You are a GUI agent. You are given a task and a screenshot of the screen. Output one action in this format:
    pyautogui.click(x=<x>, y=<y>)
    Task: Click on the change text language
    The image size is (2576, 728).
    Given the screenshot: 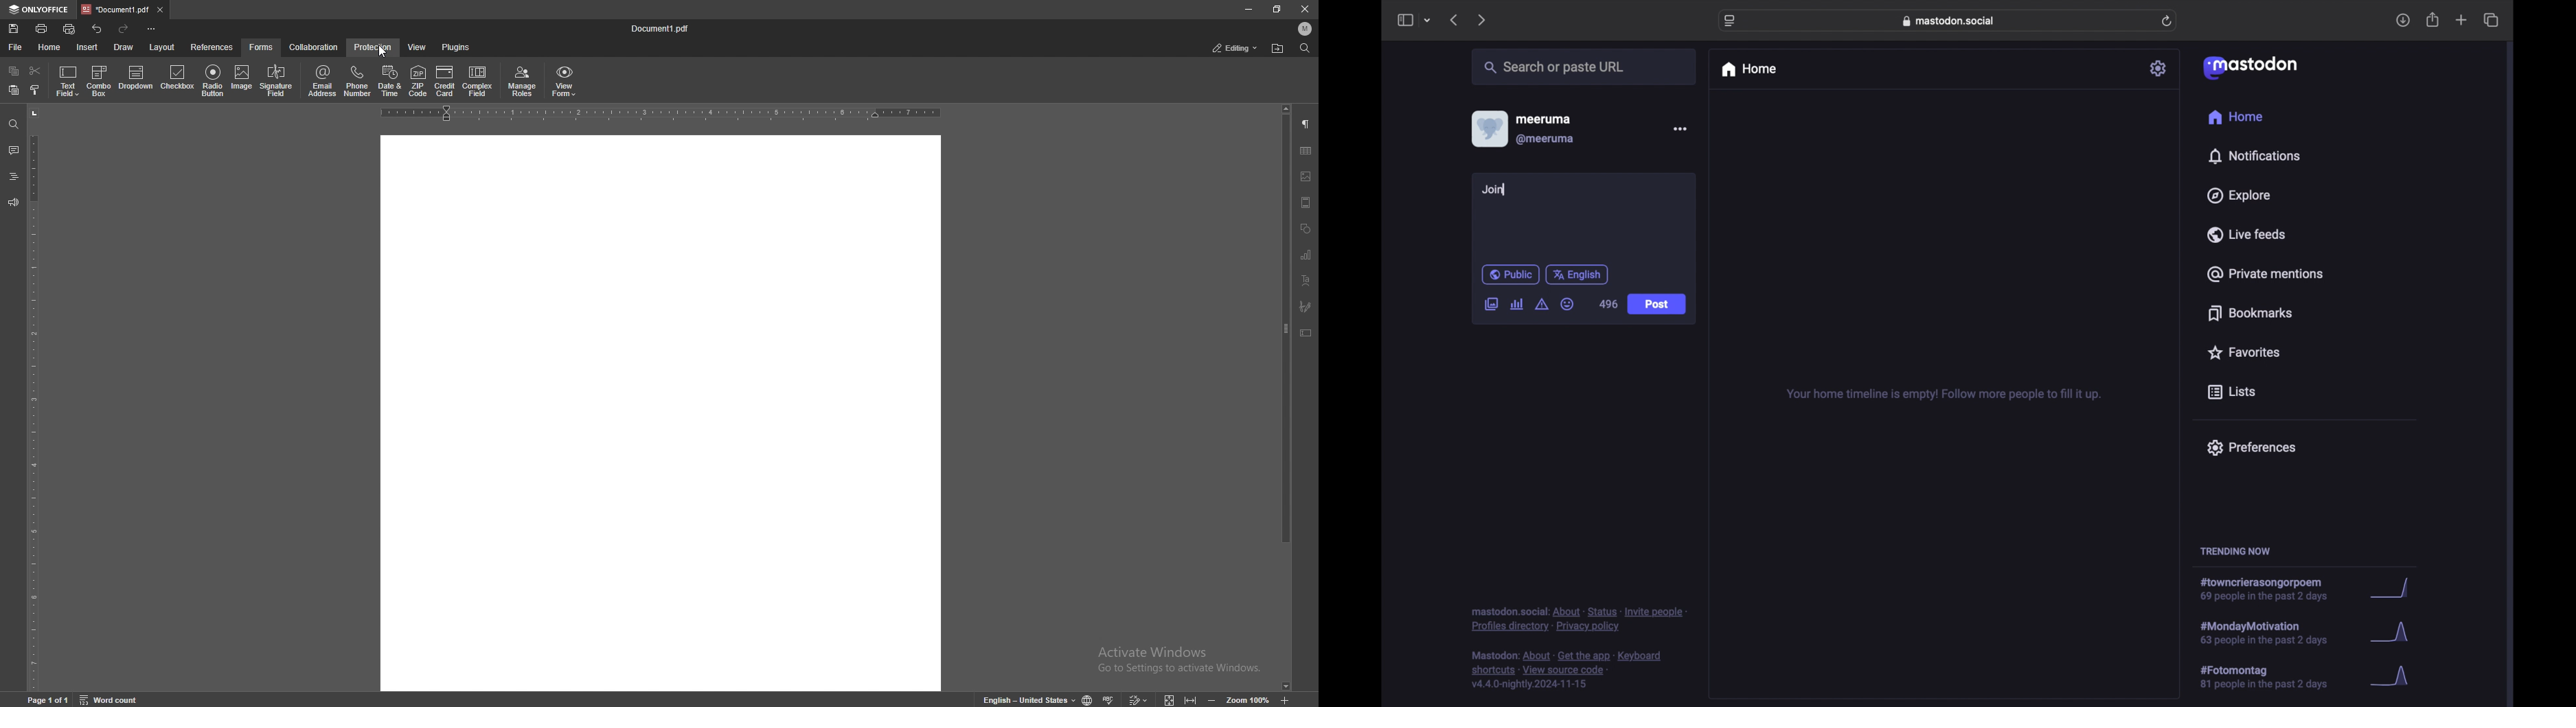 What is the action you would take?
    pyautogui.click(x=1024, y=699)
    